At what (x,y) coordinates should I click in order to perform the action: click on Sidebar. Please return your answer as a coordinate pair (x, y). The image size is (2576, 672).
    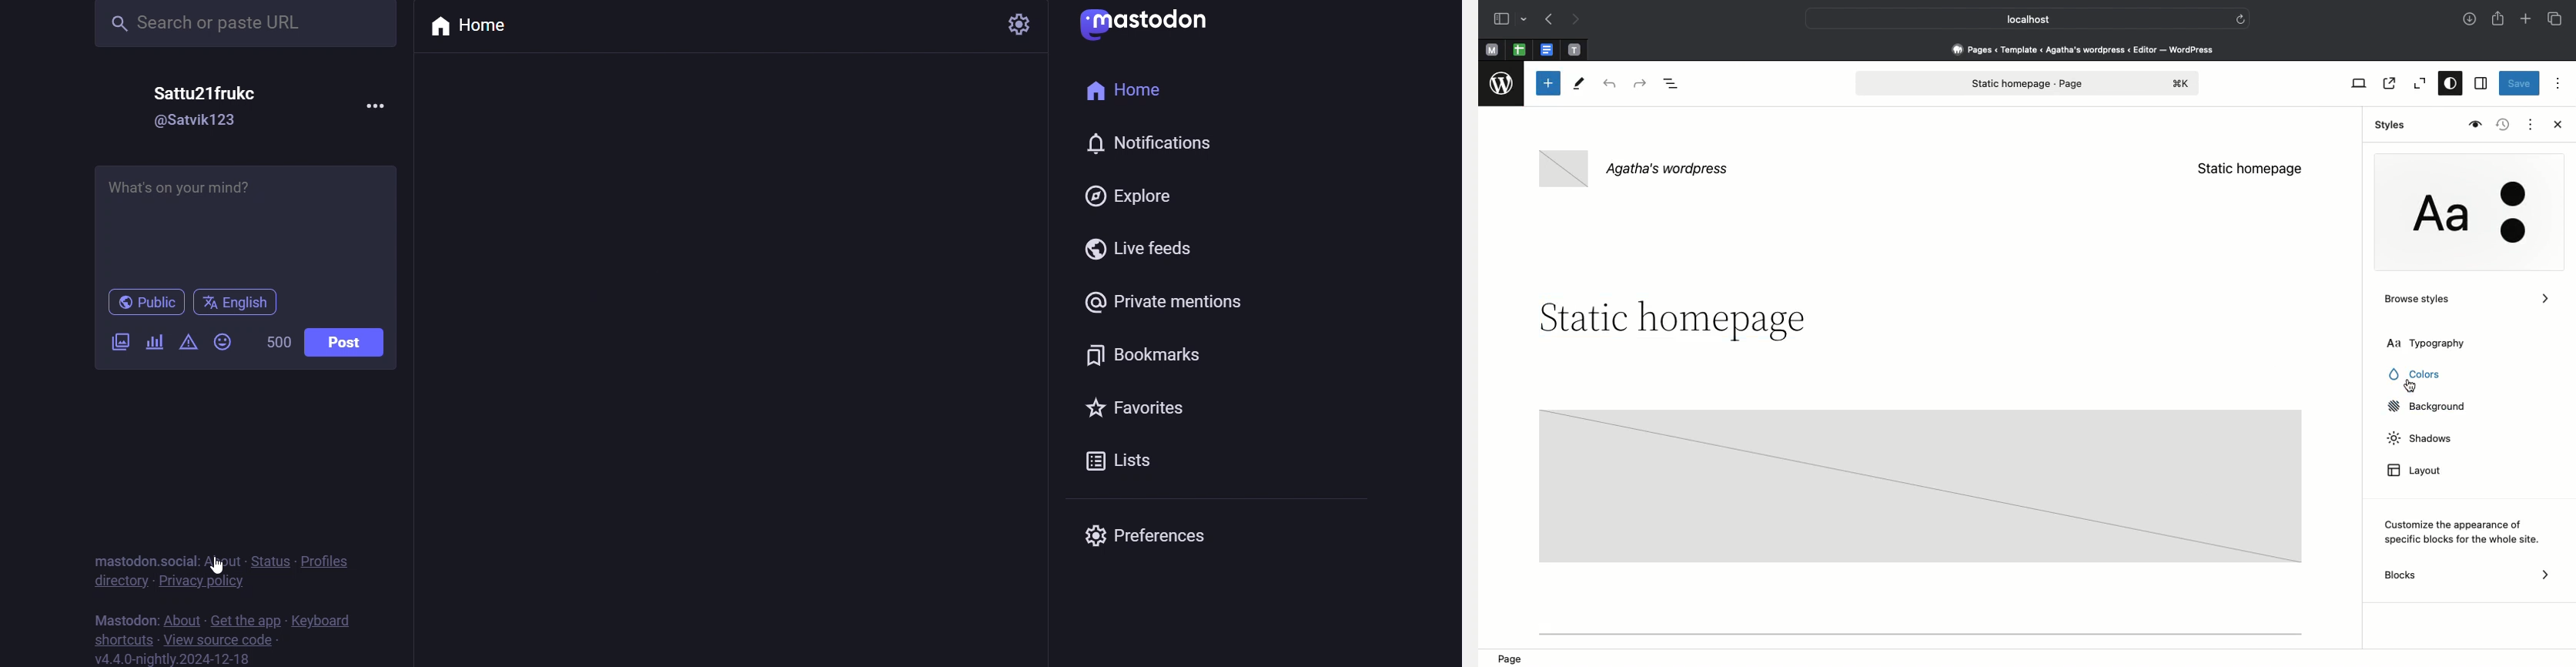
    Looking at the image, I should click on (1501, 19).